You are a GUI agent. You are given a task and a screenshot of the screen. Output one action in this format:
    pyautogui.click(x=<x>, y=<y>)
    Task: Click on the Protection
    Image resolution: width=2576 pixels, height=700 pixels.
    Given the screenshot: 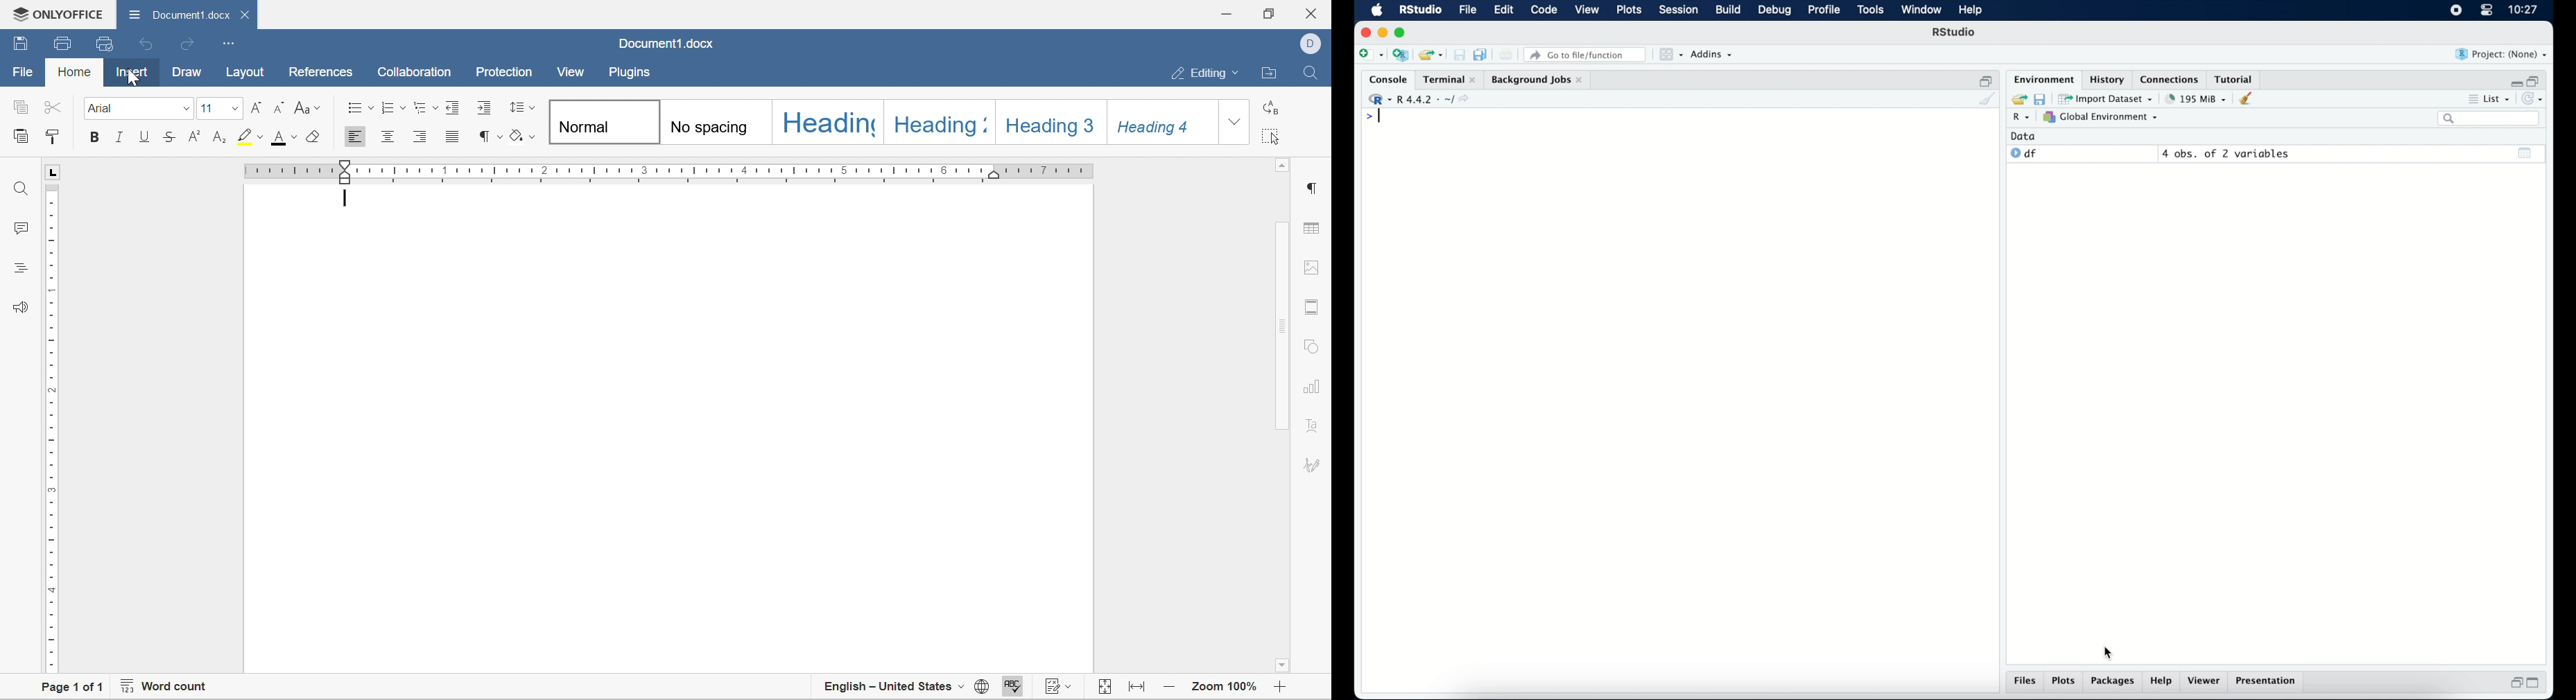 What is the action you would take?
    pyautogui.click(x=503, y=73)
    